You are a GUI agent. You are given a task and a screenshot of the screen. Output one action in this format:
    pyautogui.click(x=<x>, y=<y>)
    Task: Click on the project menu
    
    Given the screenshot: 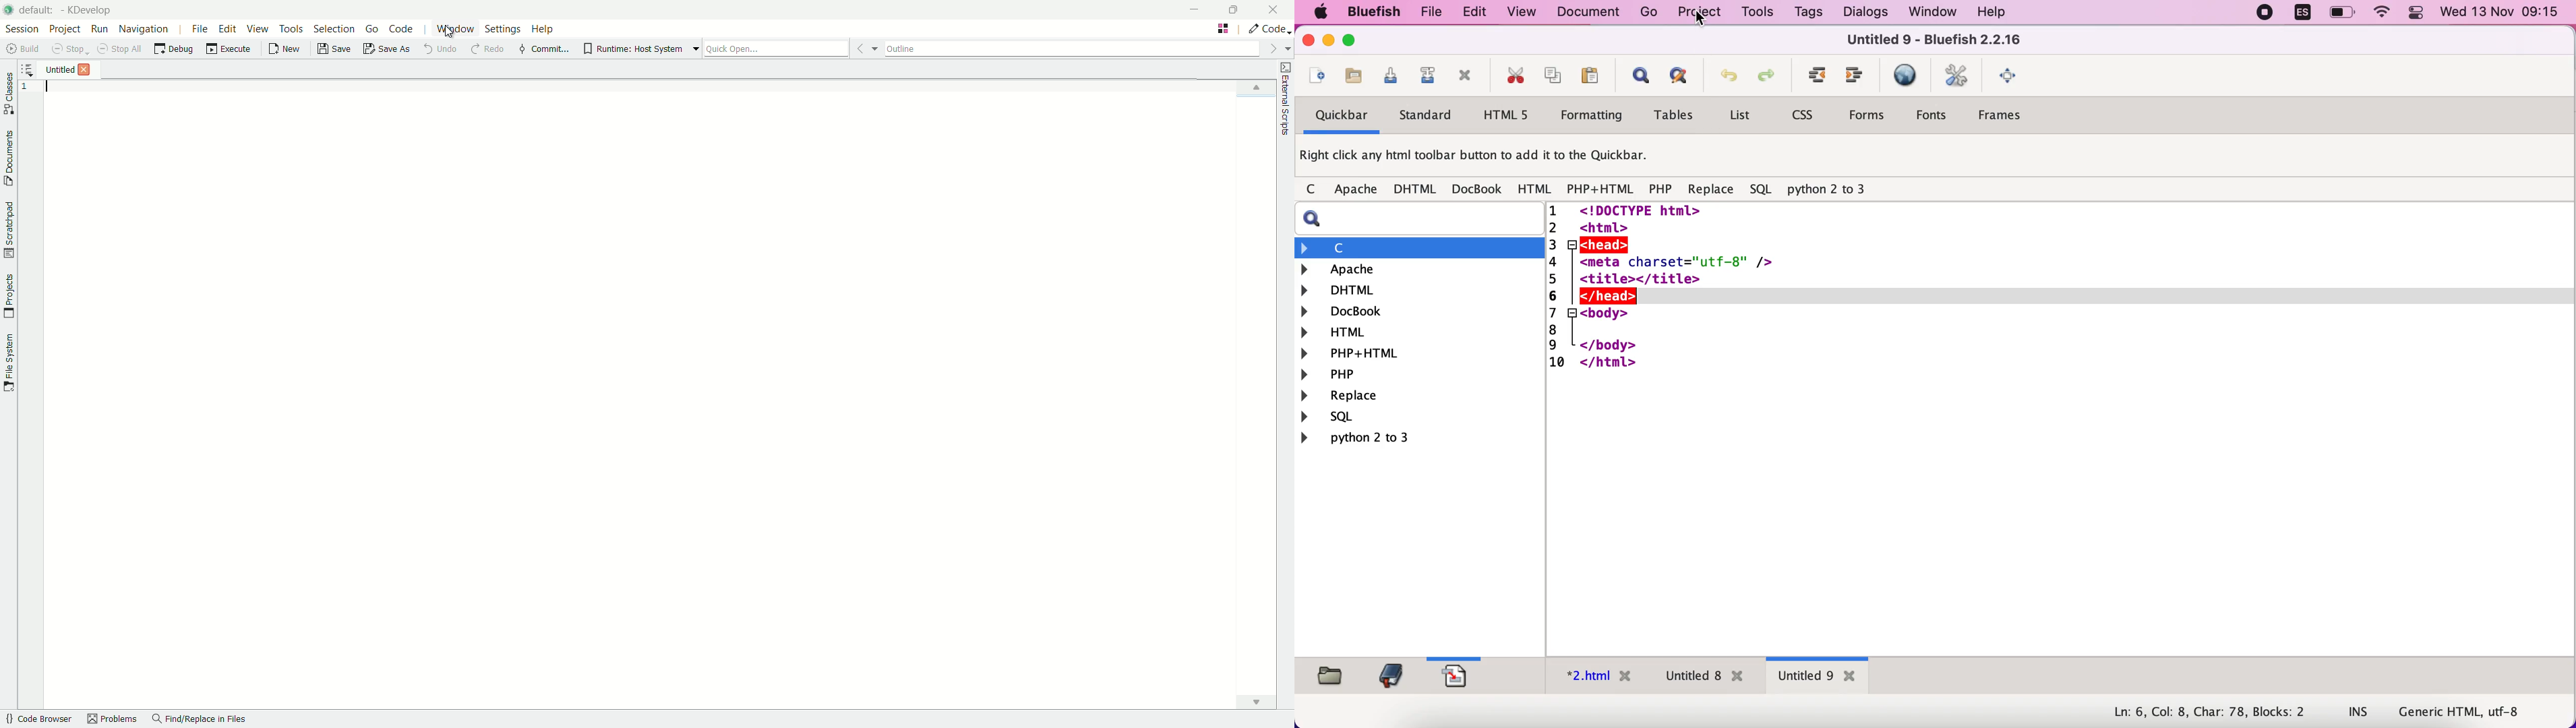 What is the action you would take?
    pyautogui.click(x=65, y=29)
    